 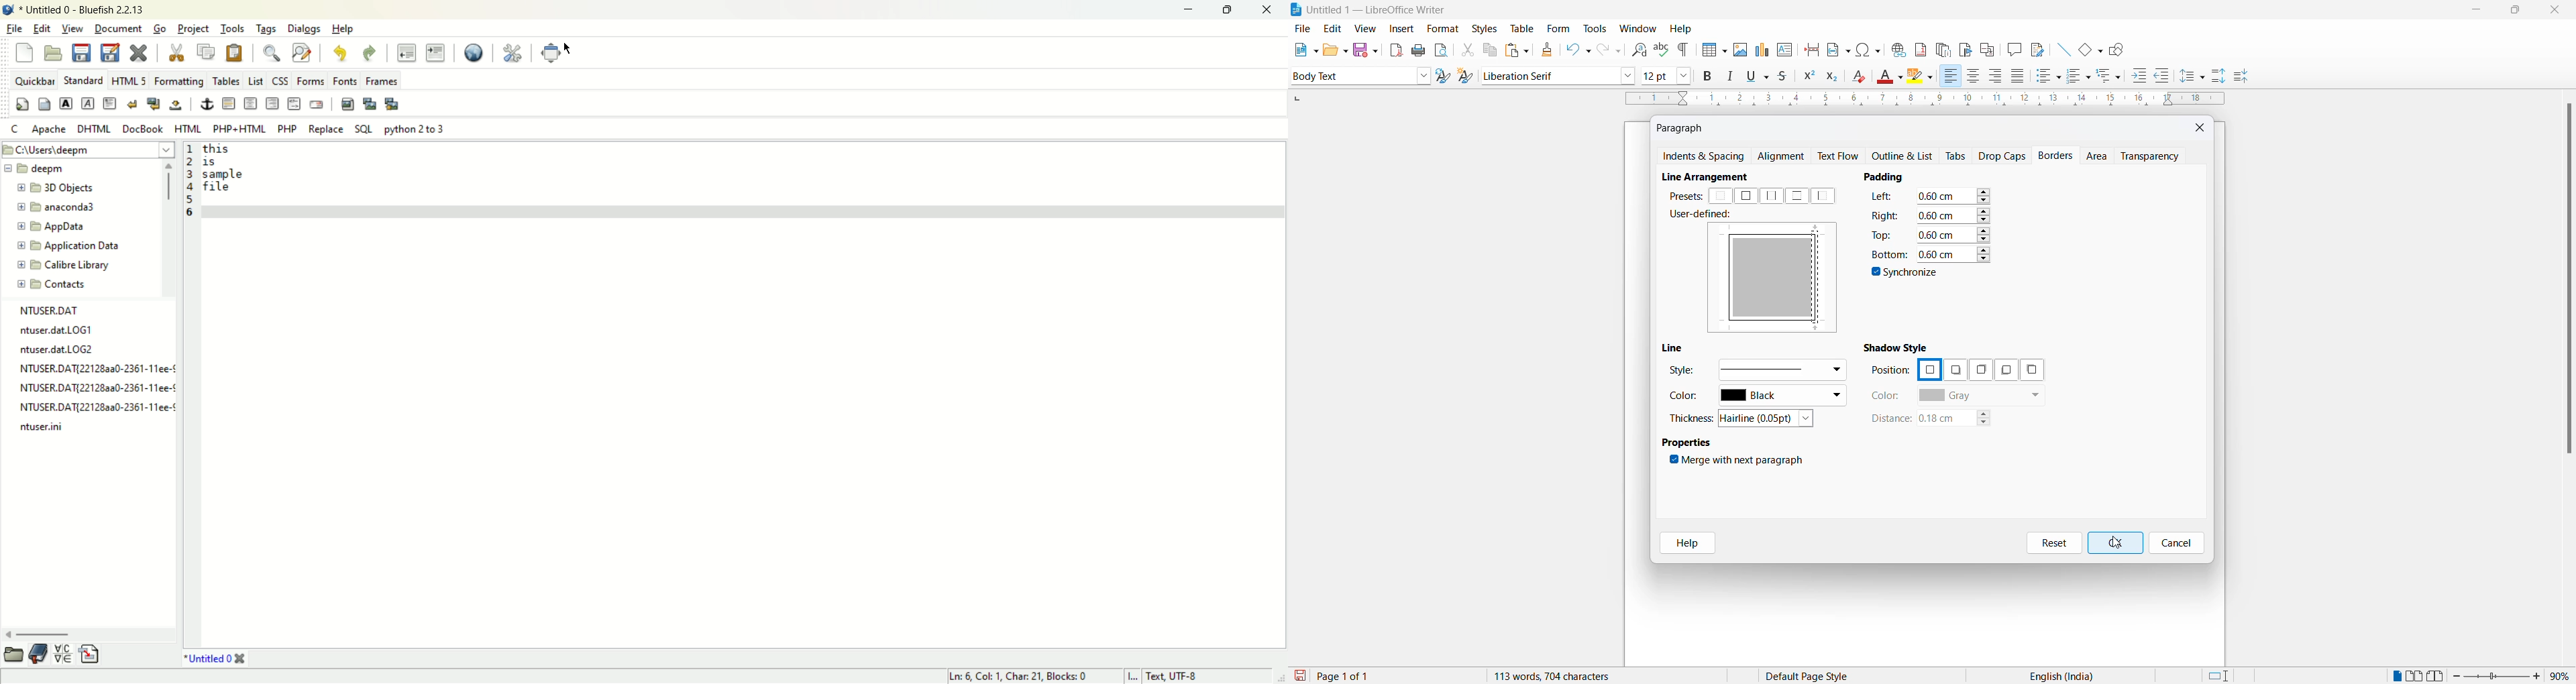 What do you see at coordinates (1608, 50) in the screenshot?
I see `redo` at bounding box center [1608, 50].